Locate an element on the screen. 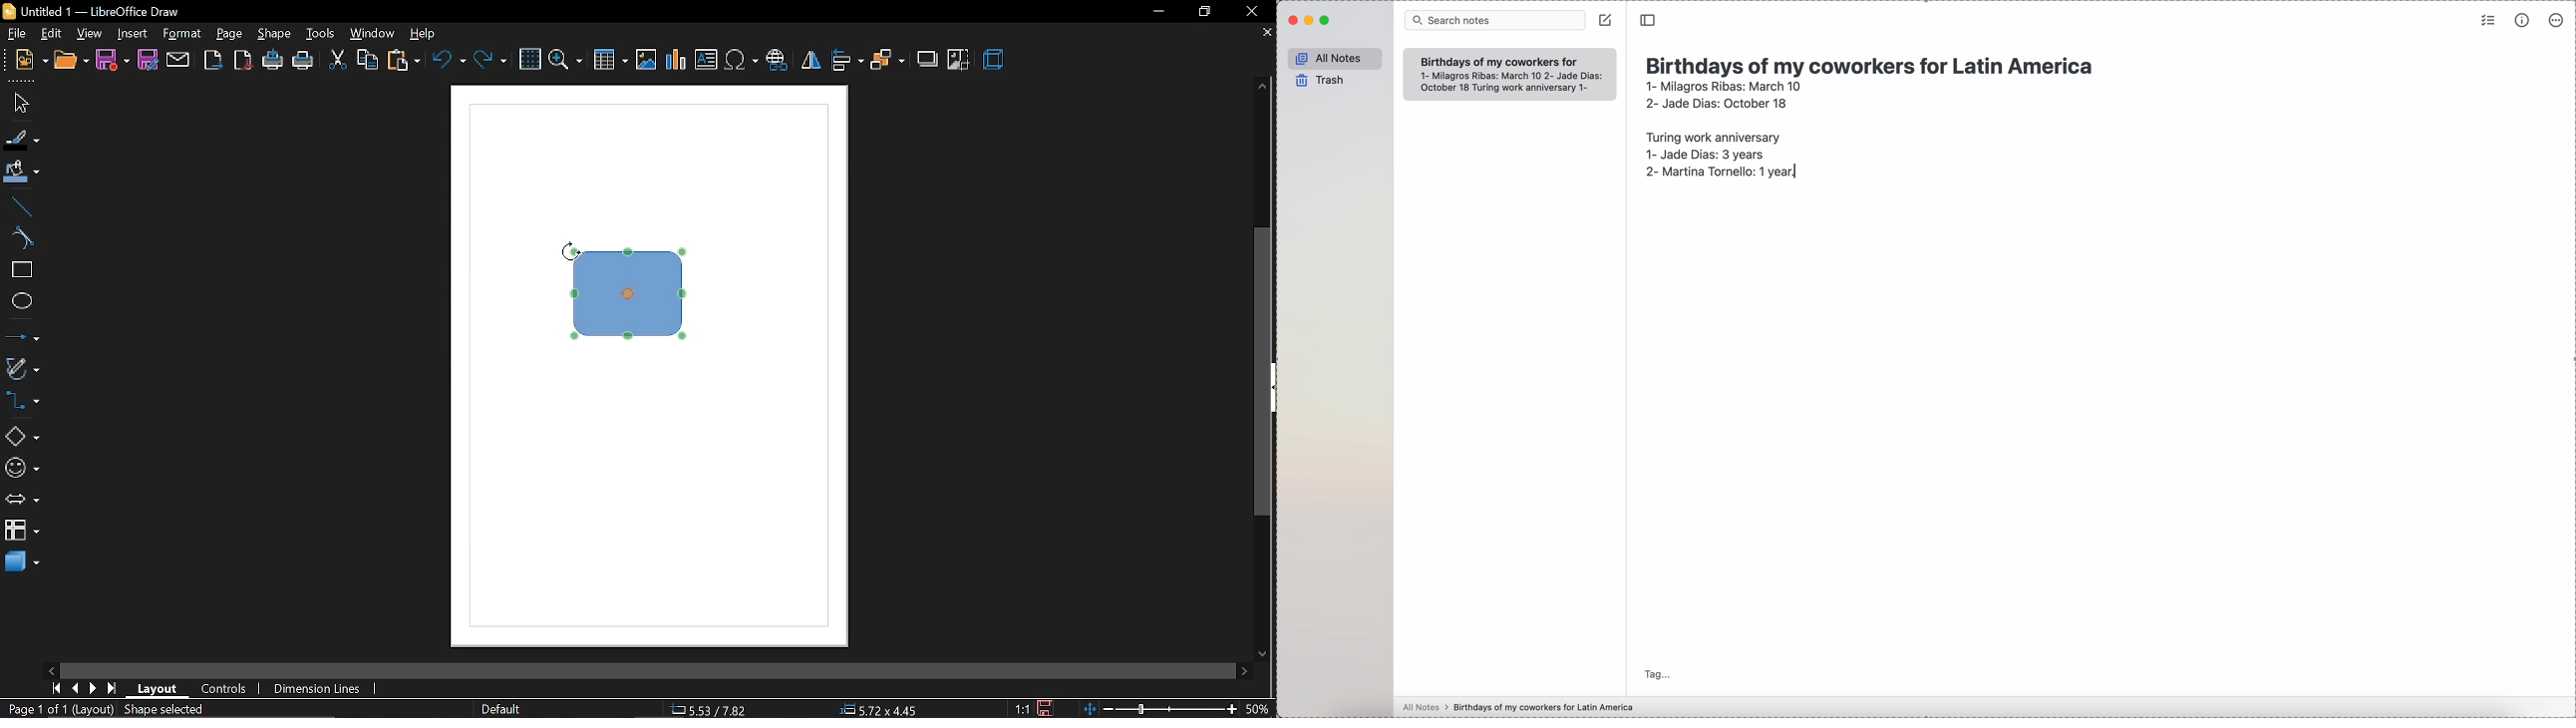 This screenshot has height=728, width=2576. shape is located at coordinates (275, 33).